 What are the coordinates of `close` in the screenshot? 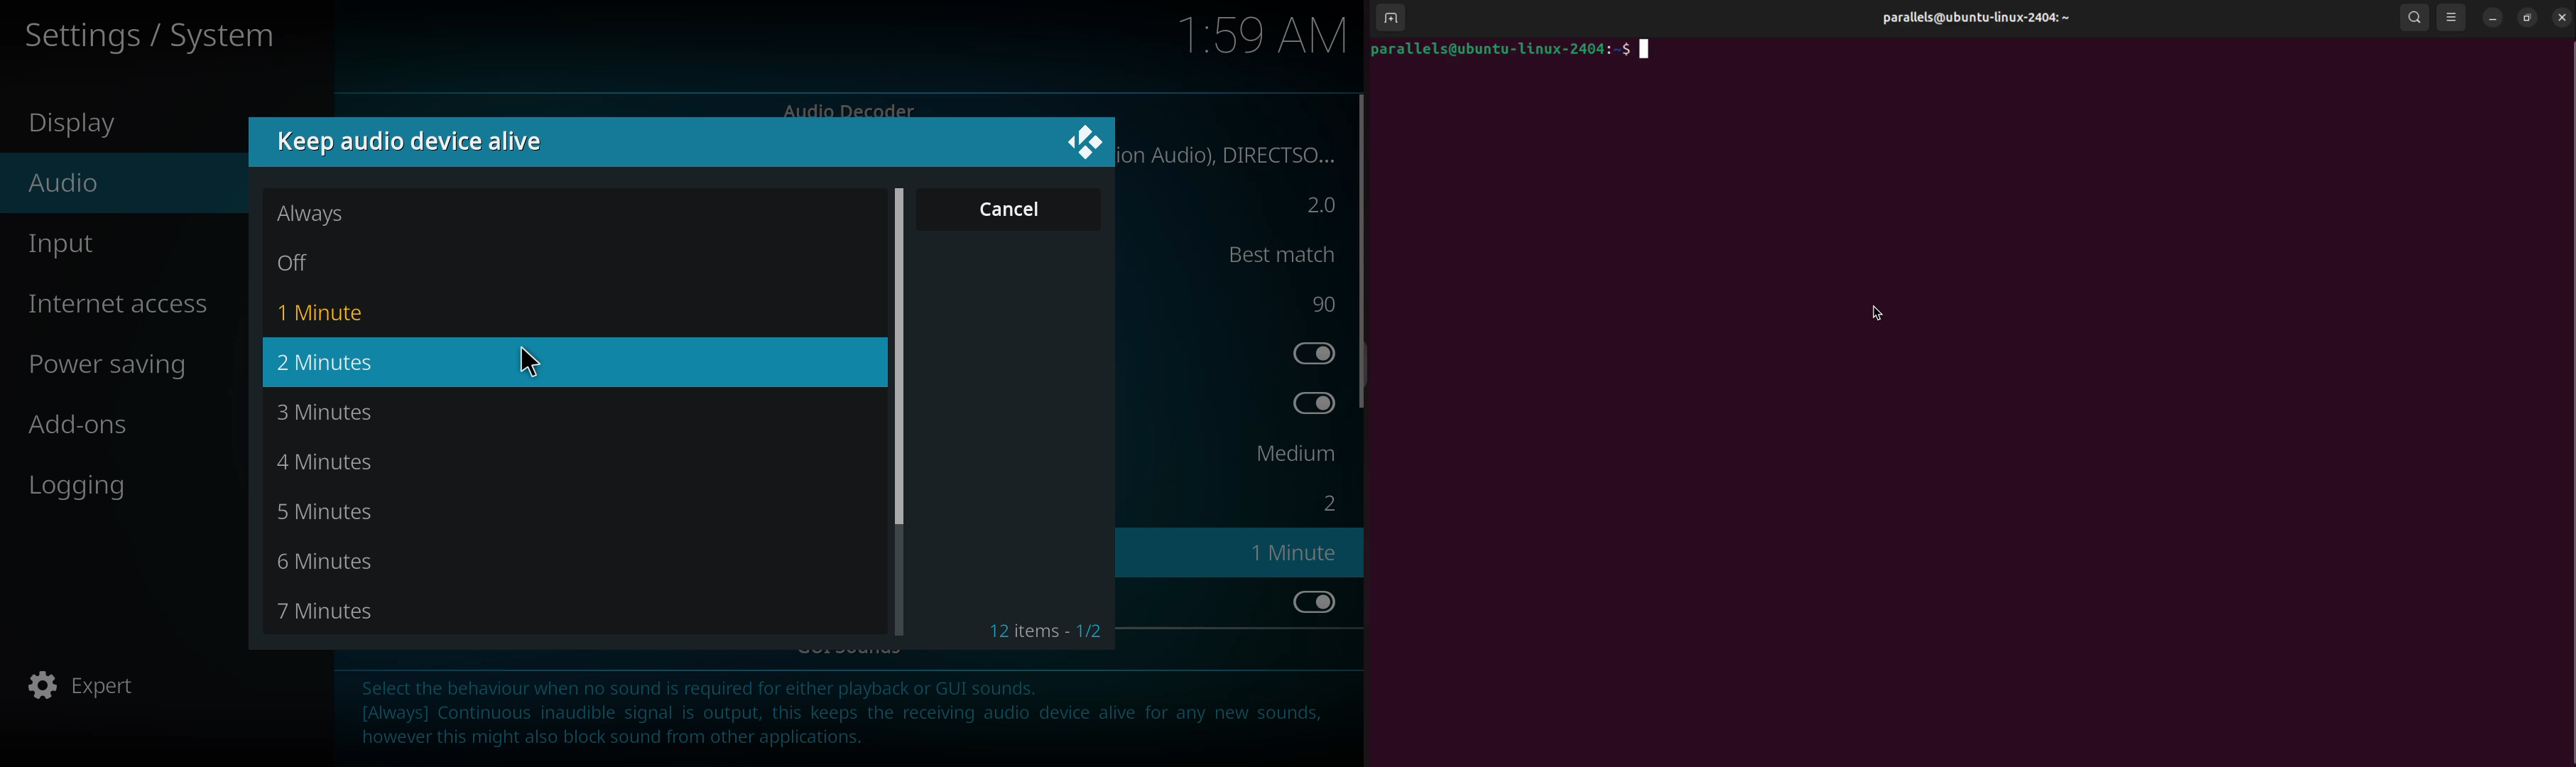 It's located at (1087, 143).